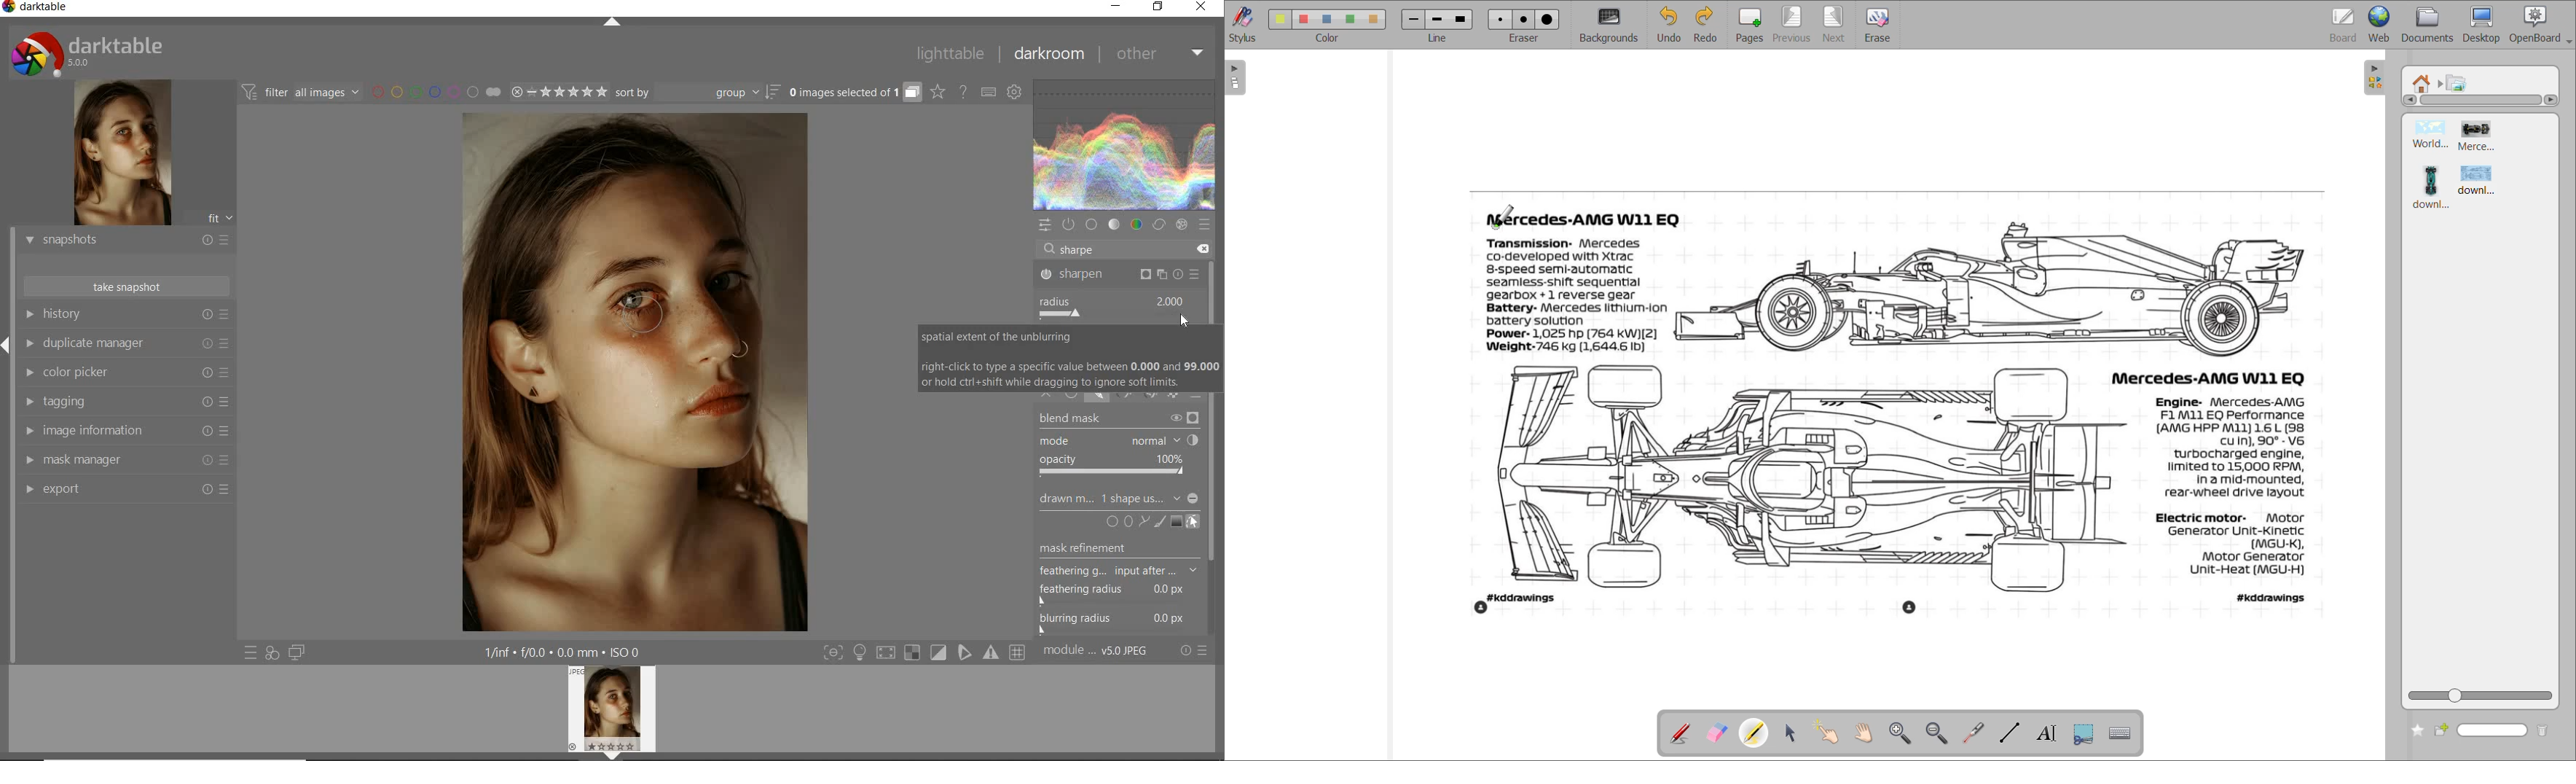  What do you see at coordinates (1115, 467) in the screenshot?
I see `OPACITY` at bounding box center [1115, 467].